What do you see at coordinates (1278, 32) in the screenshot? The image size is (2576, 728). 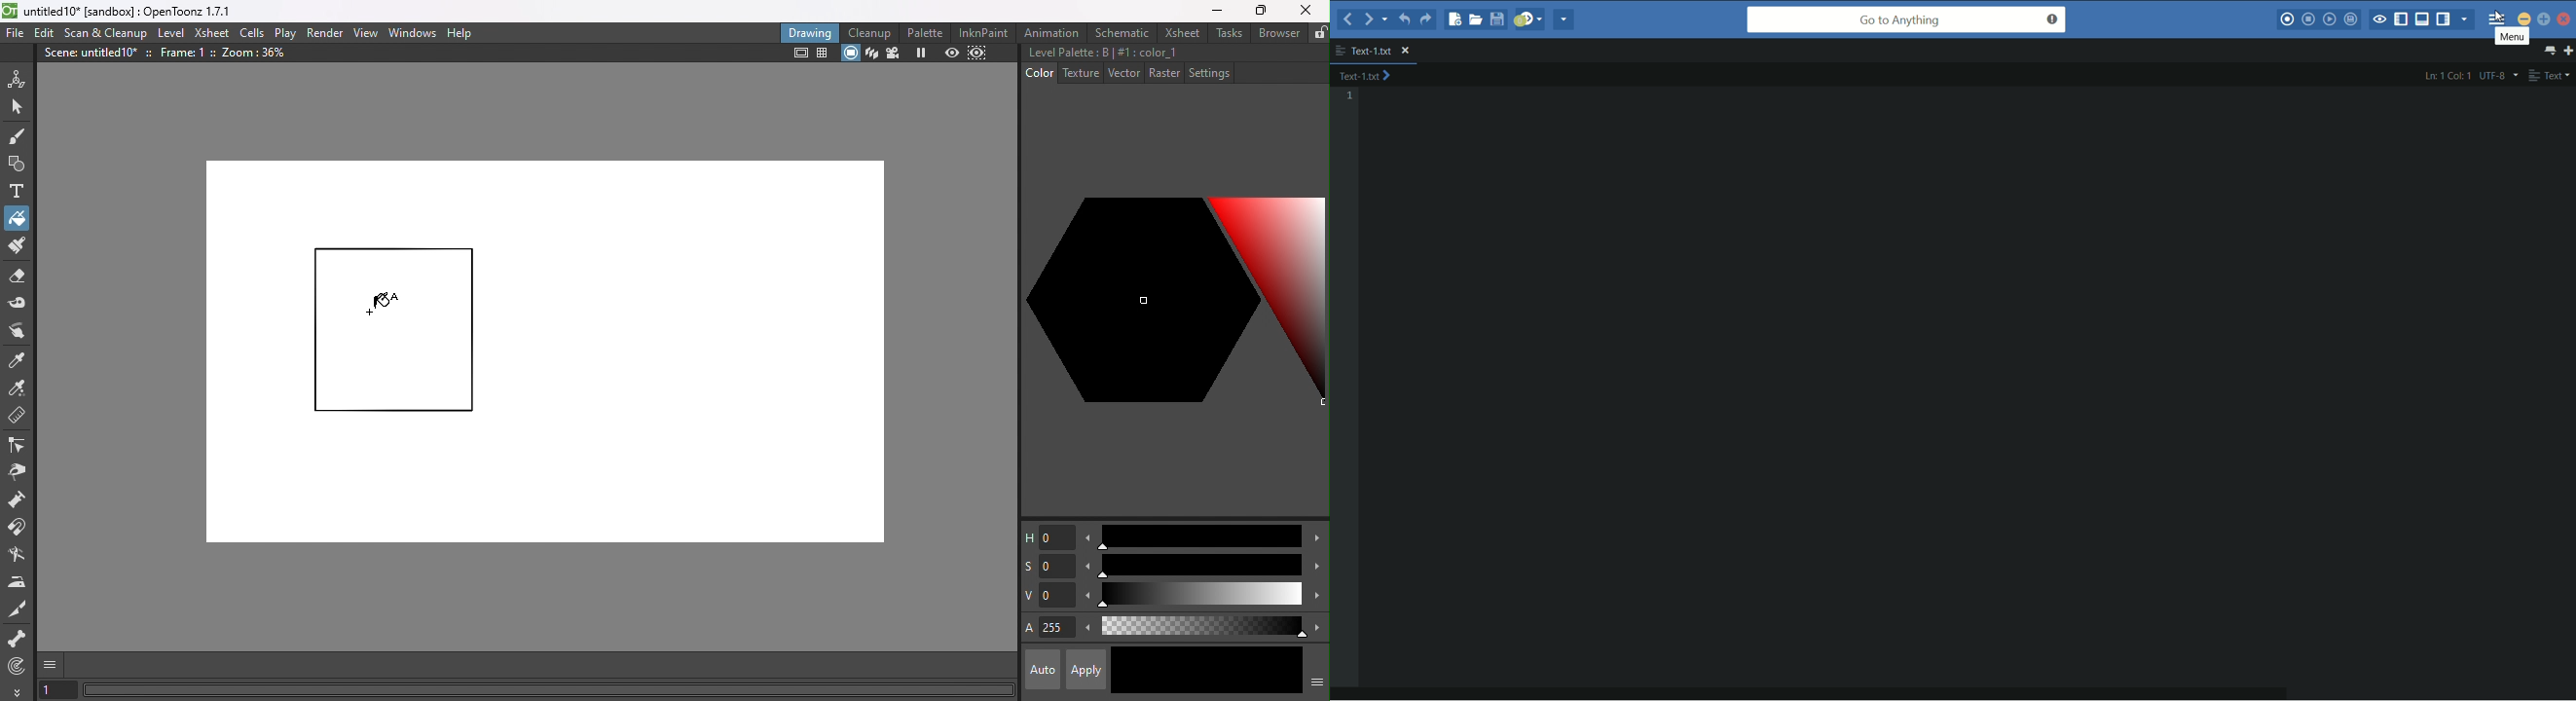 I see `Browser` at bounding box center [1278, 32].